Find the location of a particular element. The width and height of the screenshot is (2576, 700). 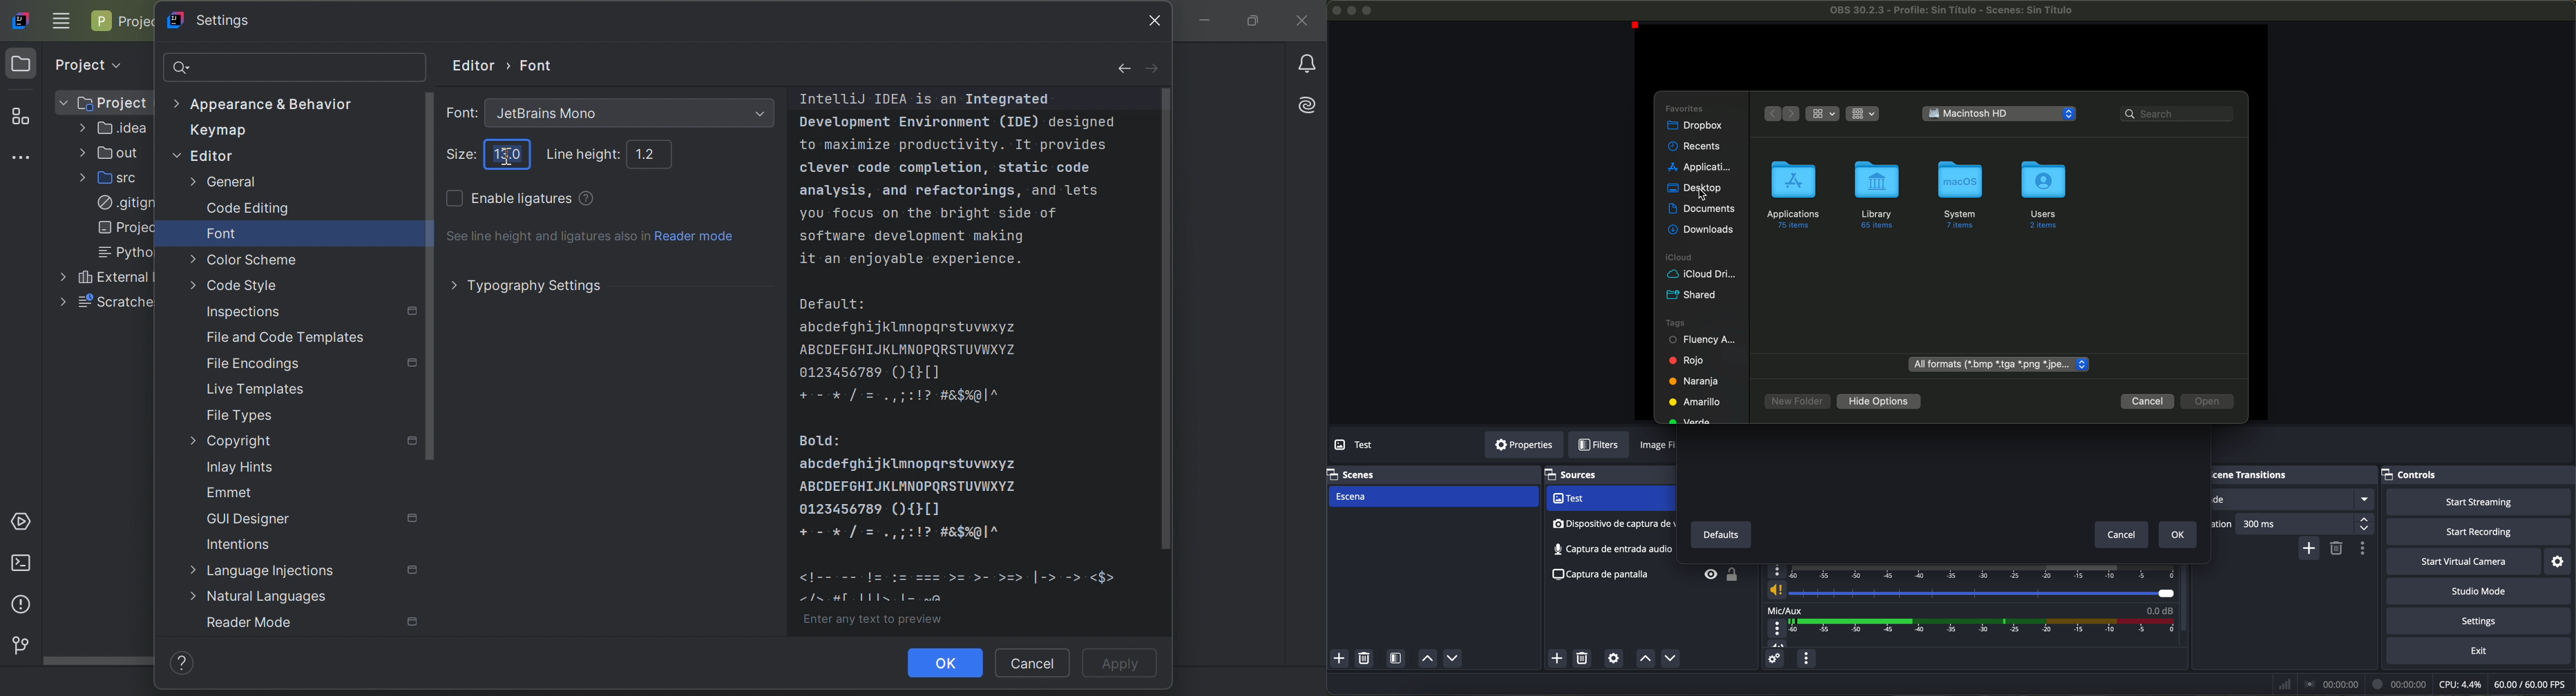

settings is located at coordinates (2562, 561).